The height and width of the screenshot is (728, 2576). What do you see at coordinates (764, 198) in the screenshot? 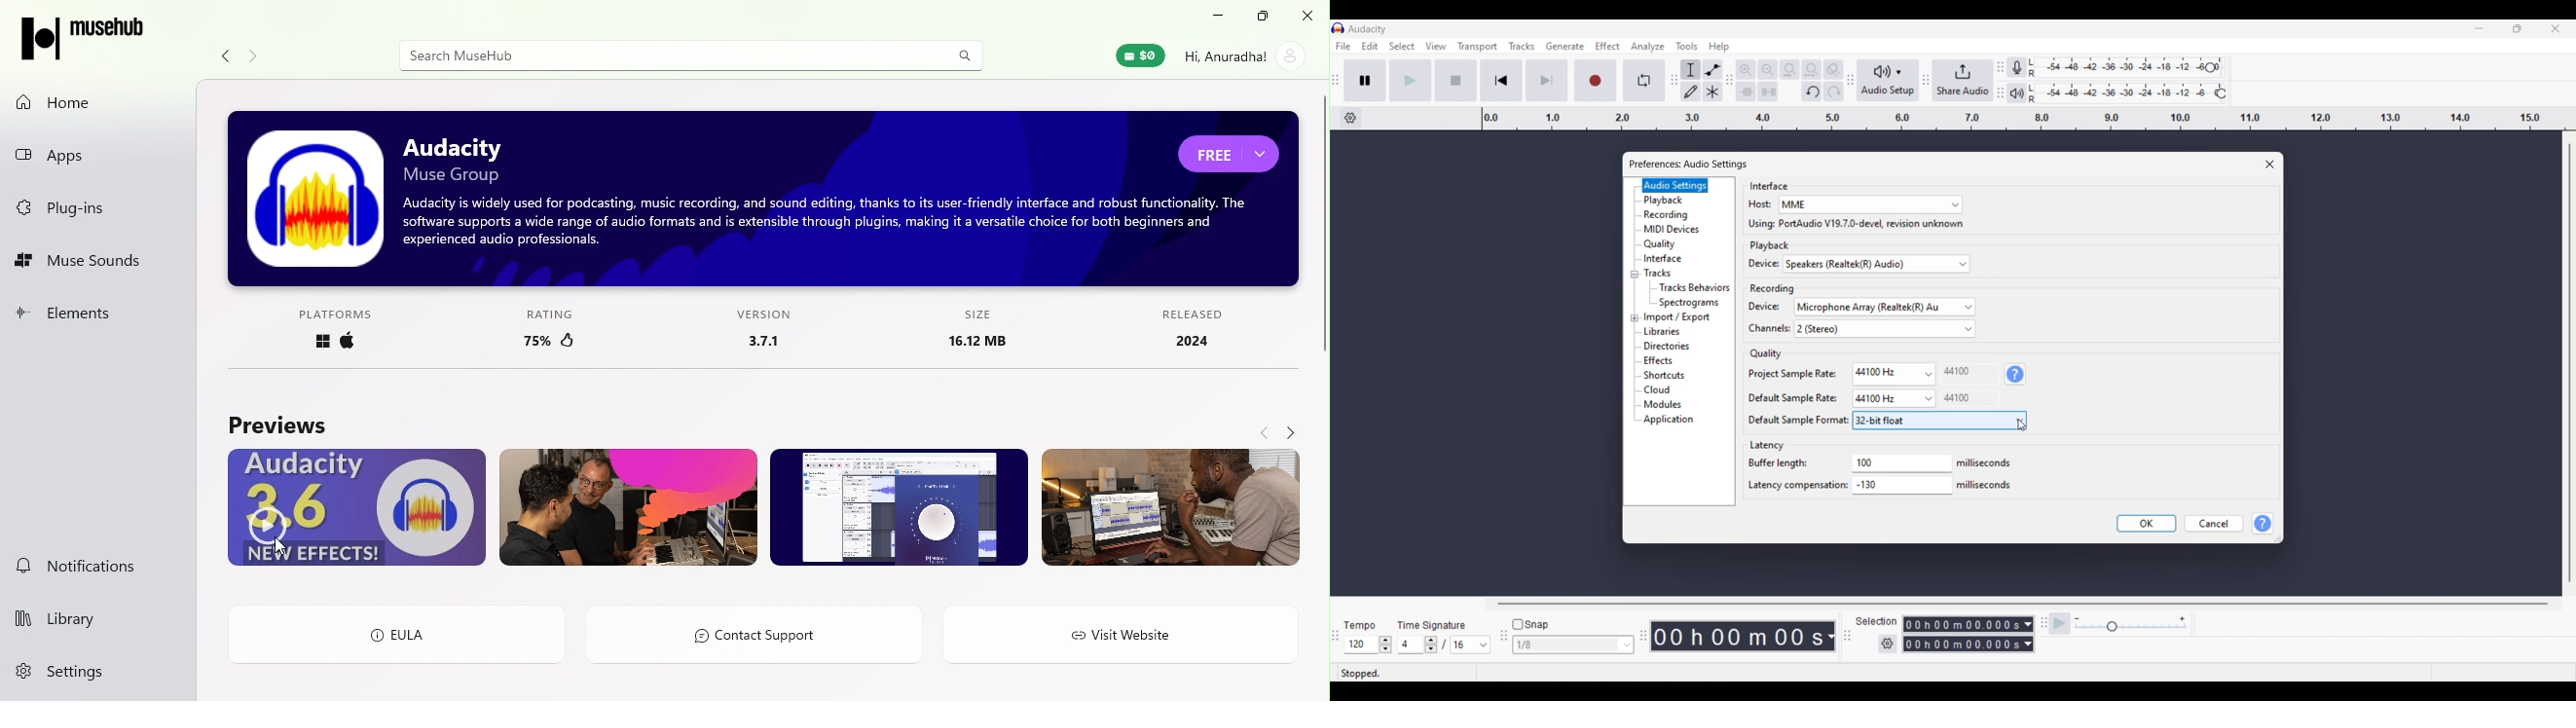
I see `ad` at bounding box center [764, 198].